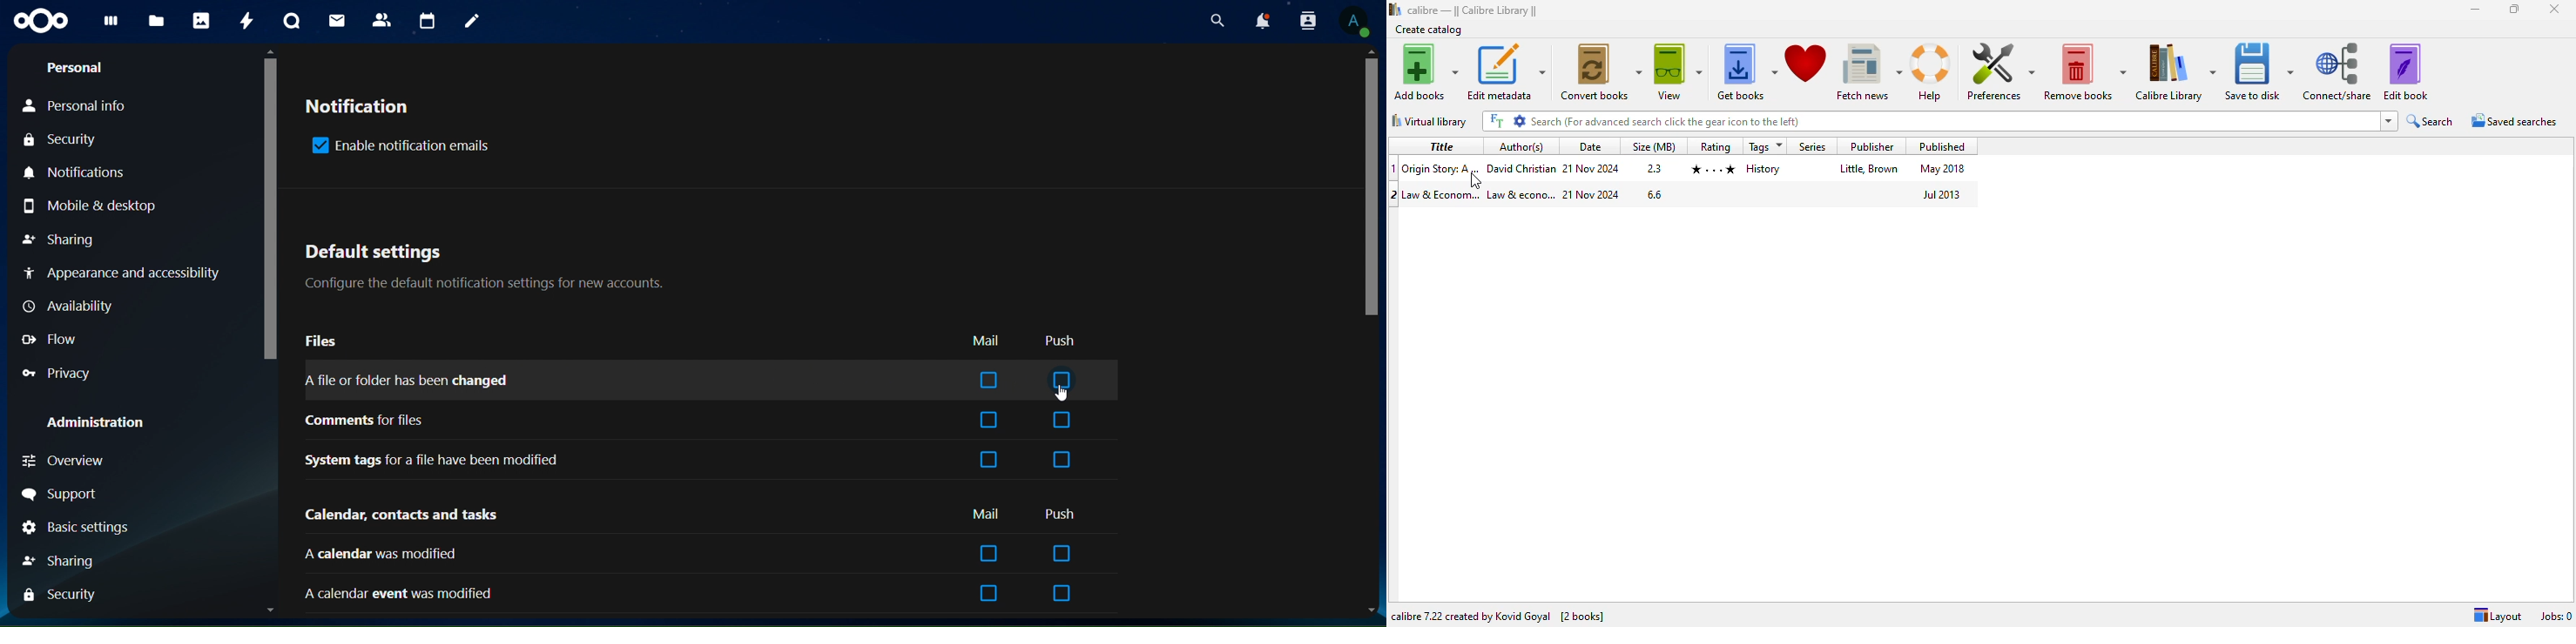 This screenshot has height=644, width=2576. Describe the element at coordinates (77, 527) in the screenshot. I see `basic settings` at that location.